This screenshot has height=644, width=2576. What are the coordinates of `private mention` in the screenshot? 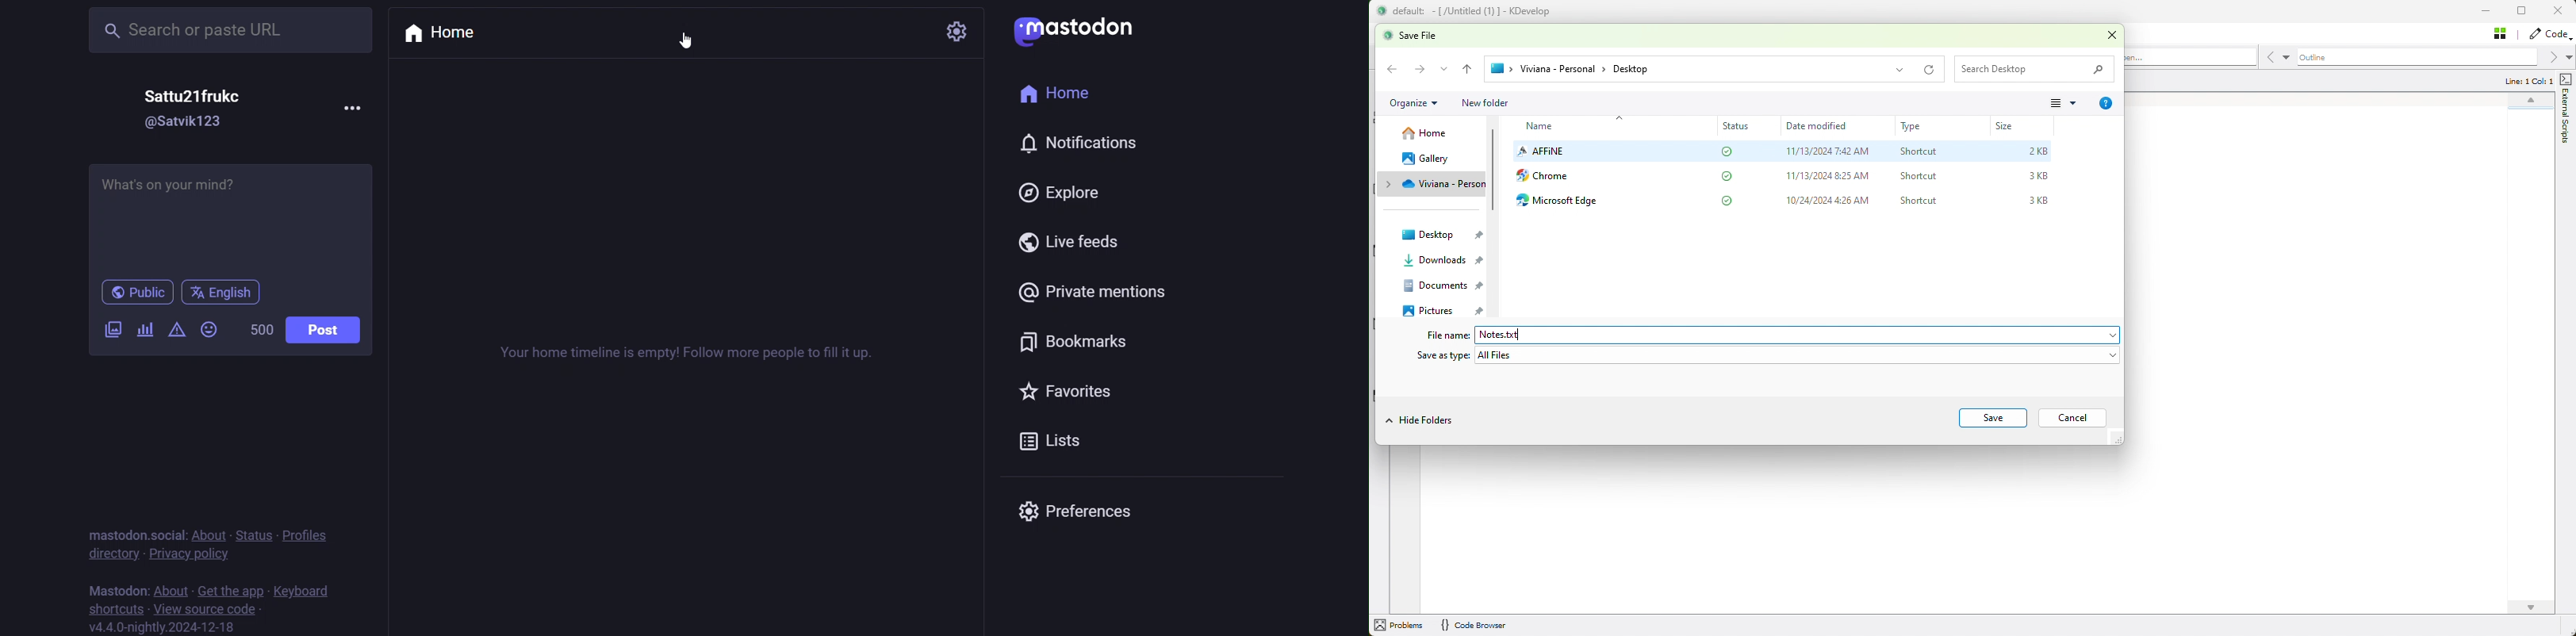 It's located at (1090, 291).